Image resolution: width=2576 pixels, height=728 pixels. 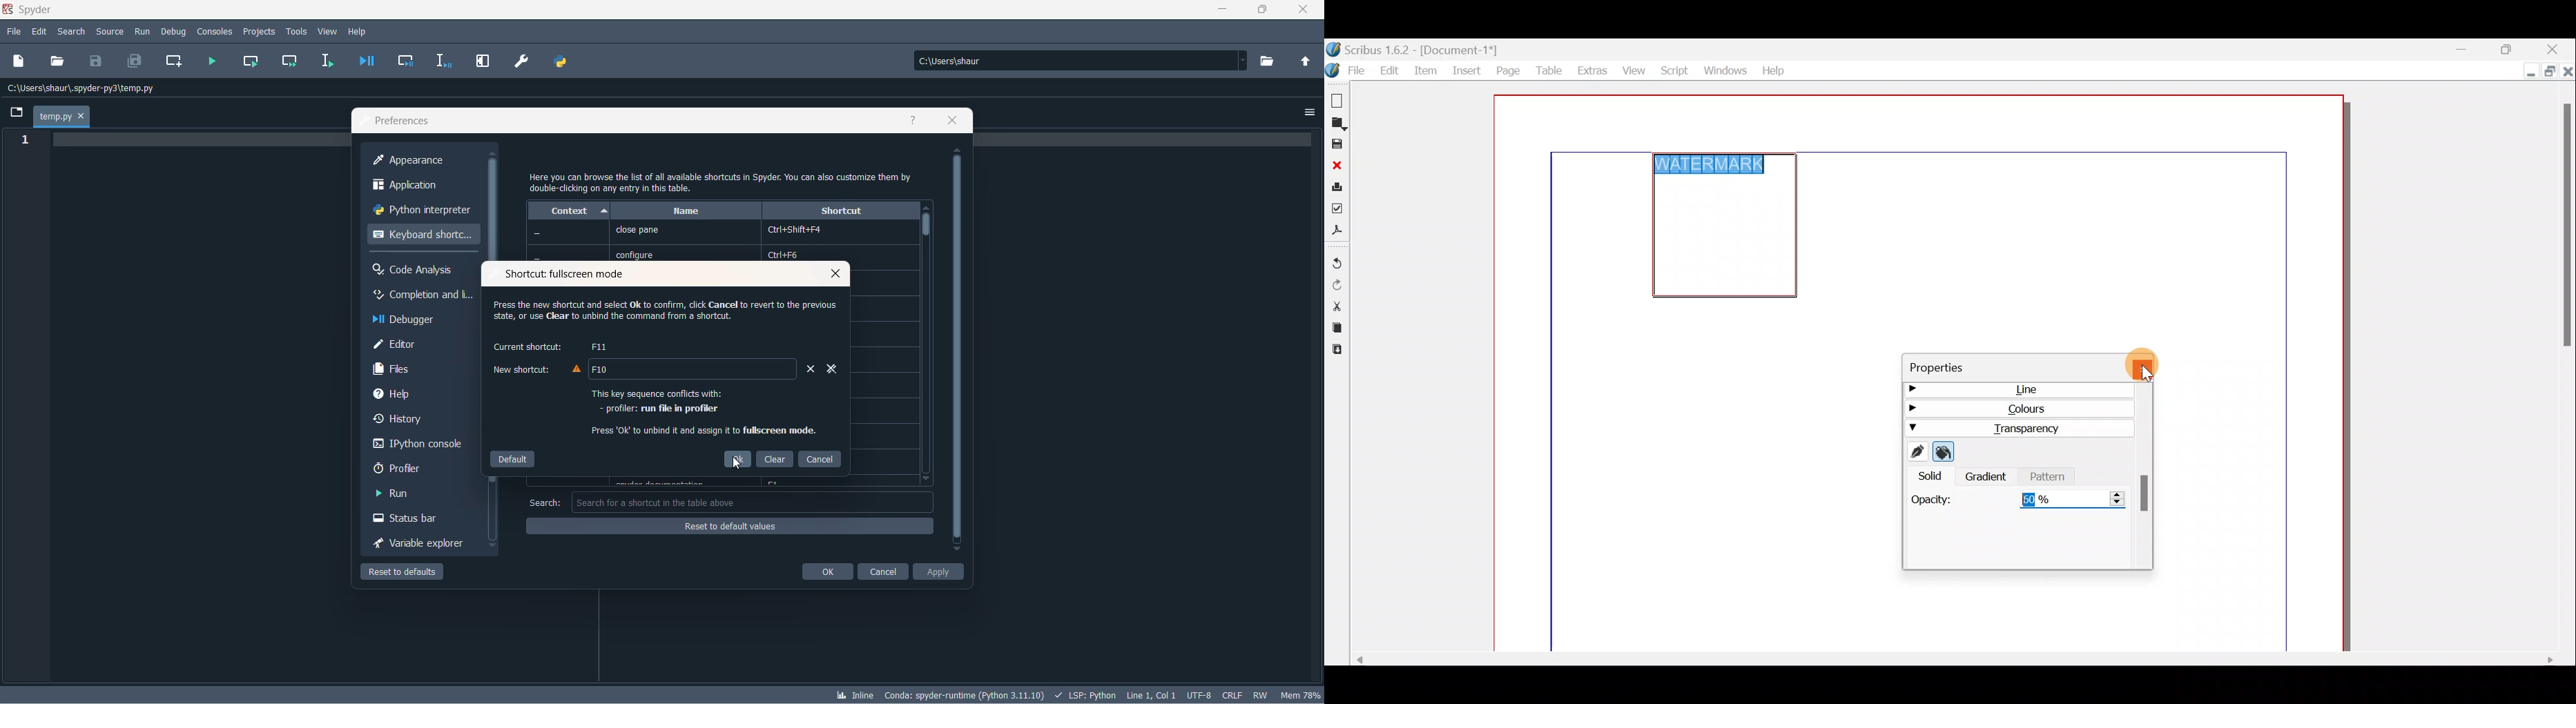 I want to click on Script, so click(x=1676, y=69).